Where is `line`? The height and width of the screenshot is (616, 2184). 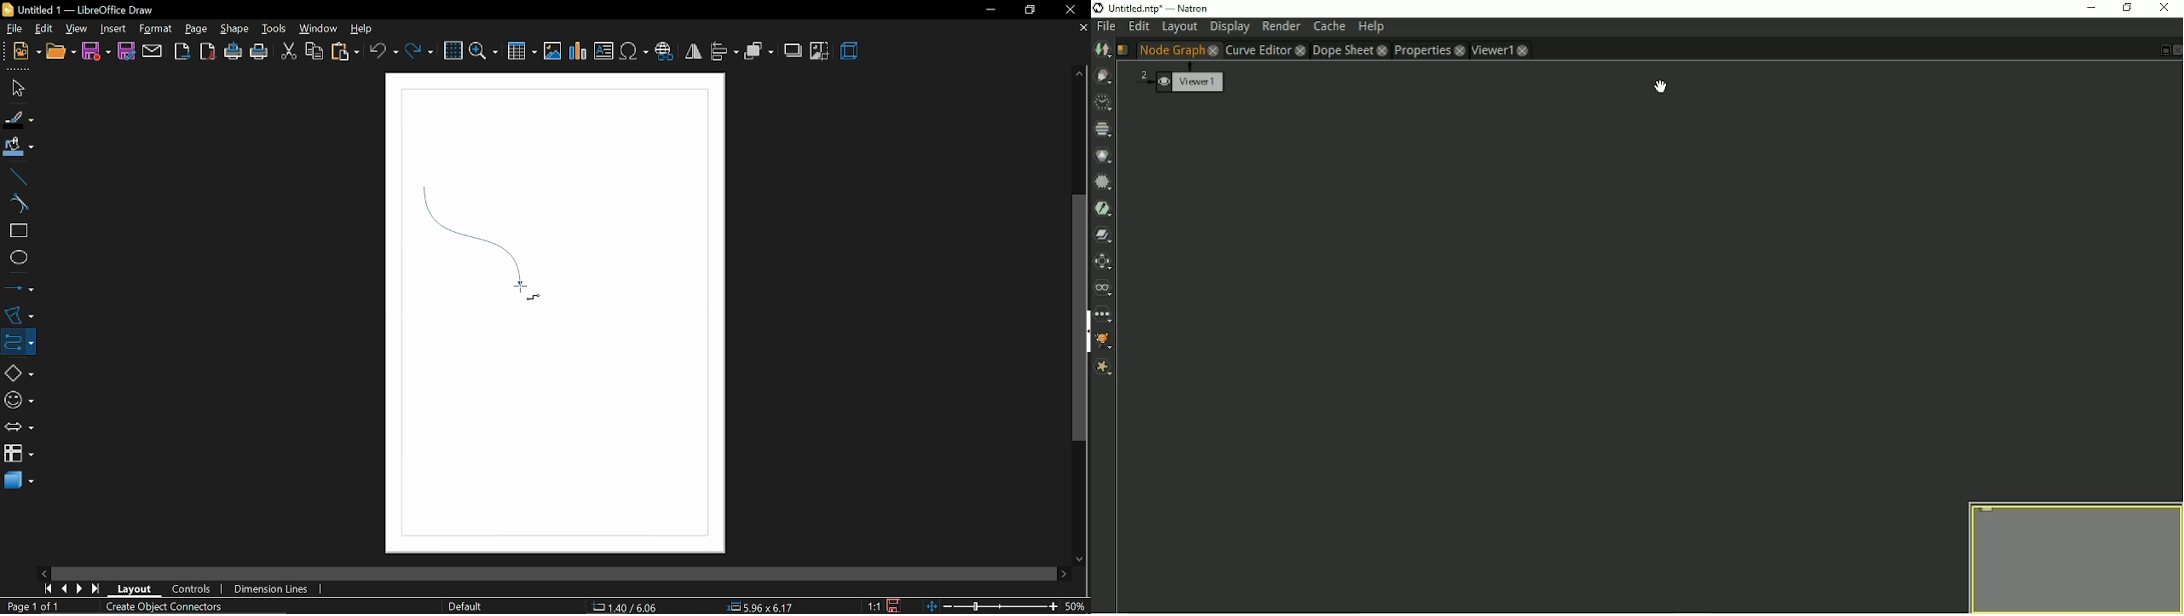 line is located at coordinates (15, 175).